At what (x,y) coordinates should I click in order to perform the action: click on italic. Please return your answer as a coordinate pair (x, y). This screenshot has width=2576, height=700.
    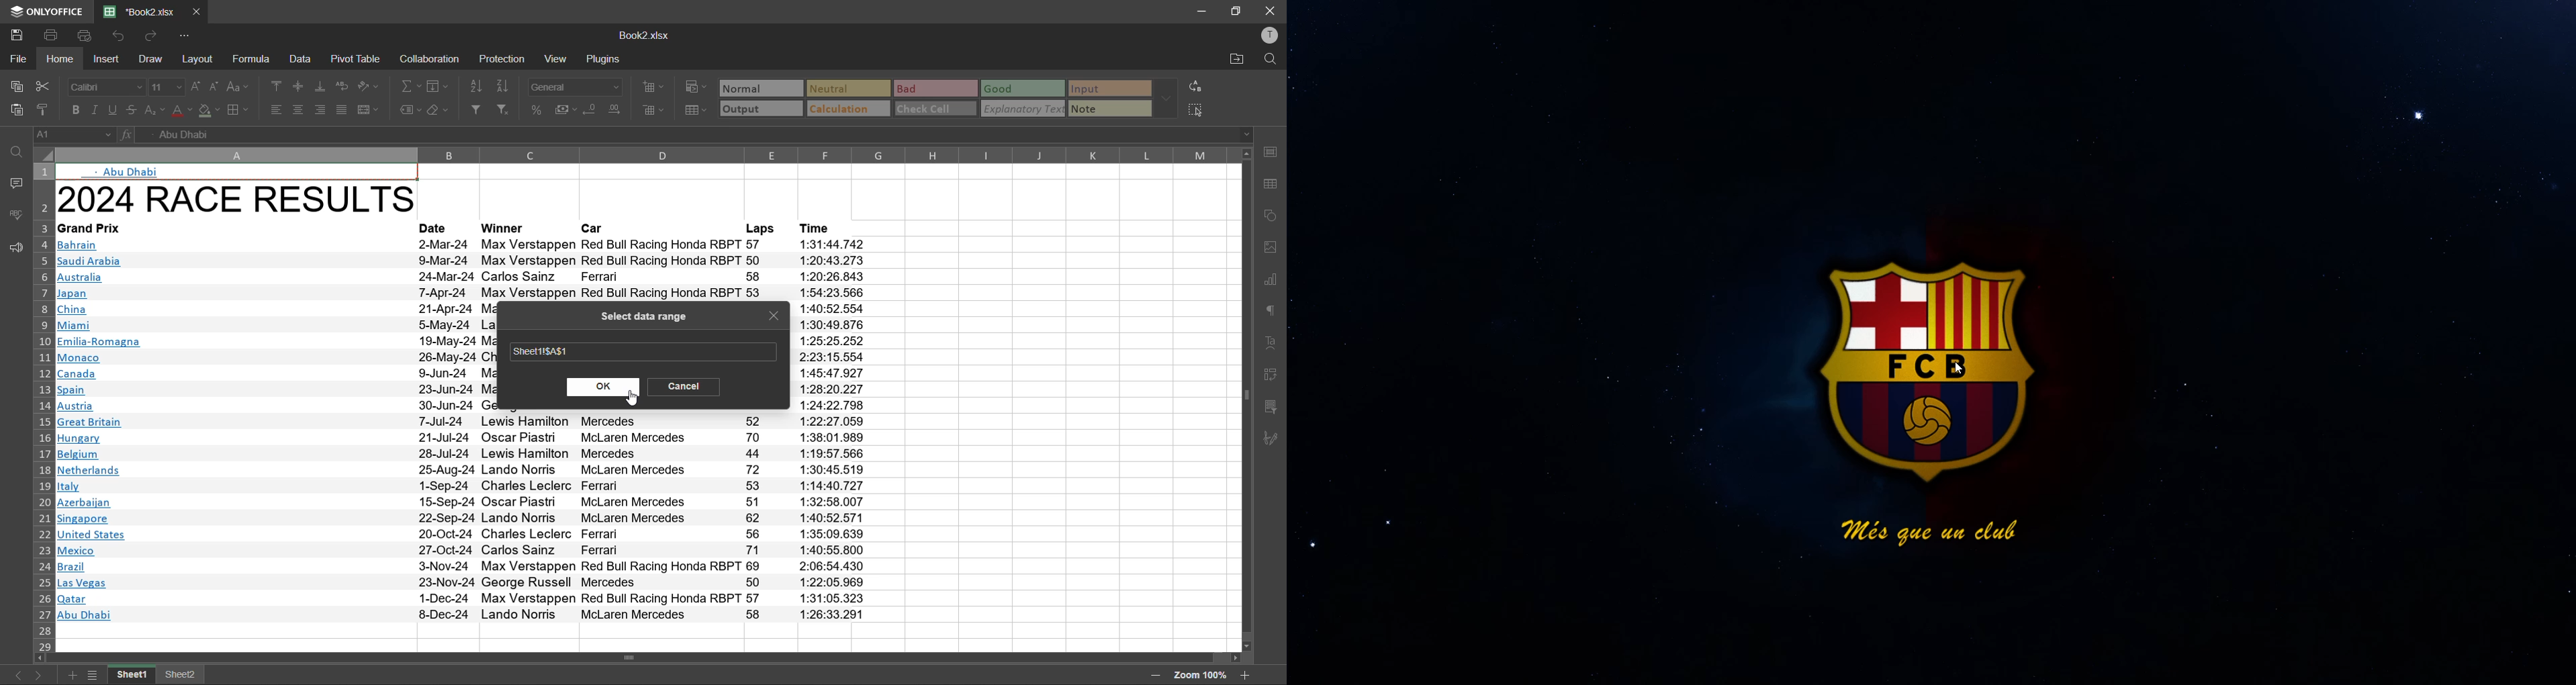
    Looking at the image, I should click on (92, 110).